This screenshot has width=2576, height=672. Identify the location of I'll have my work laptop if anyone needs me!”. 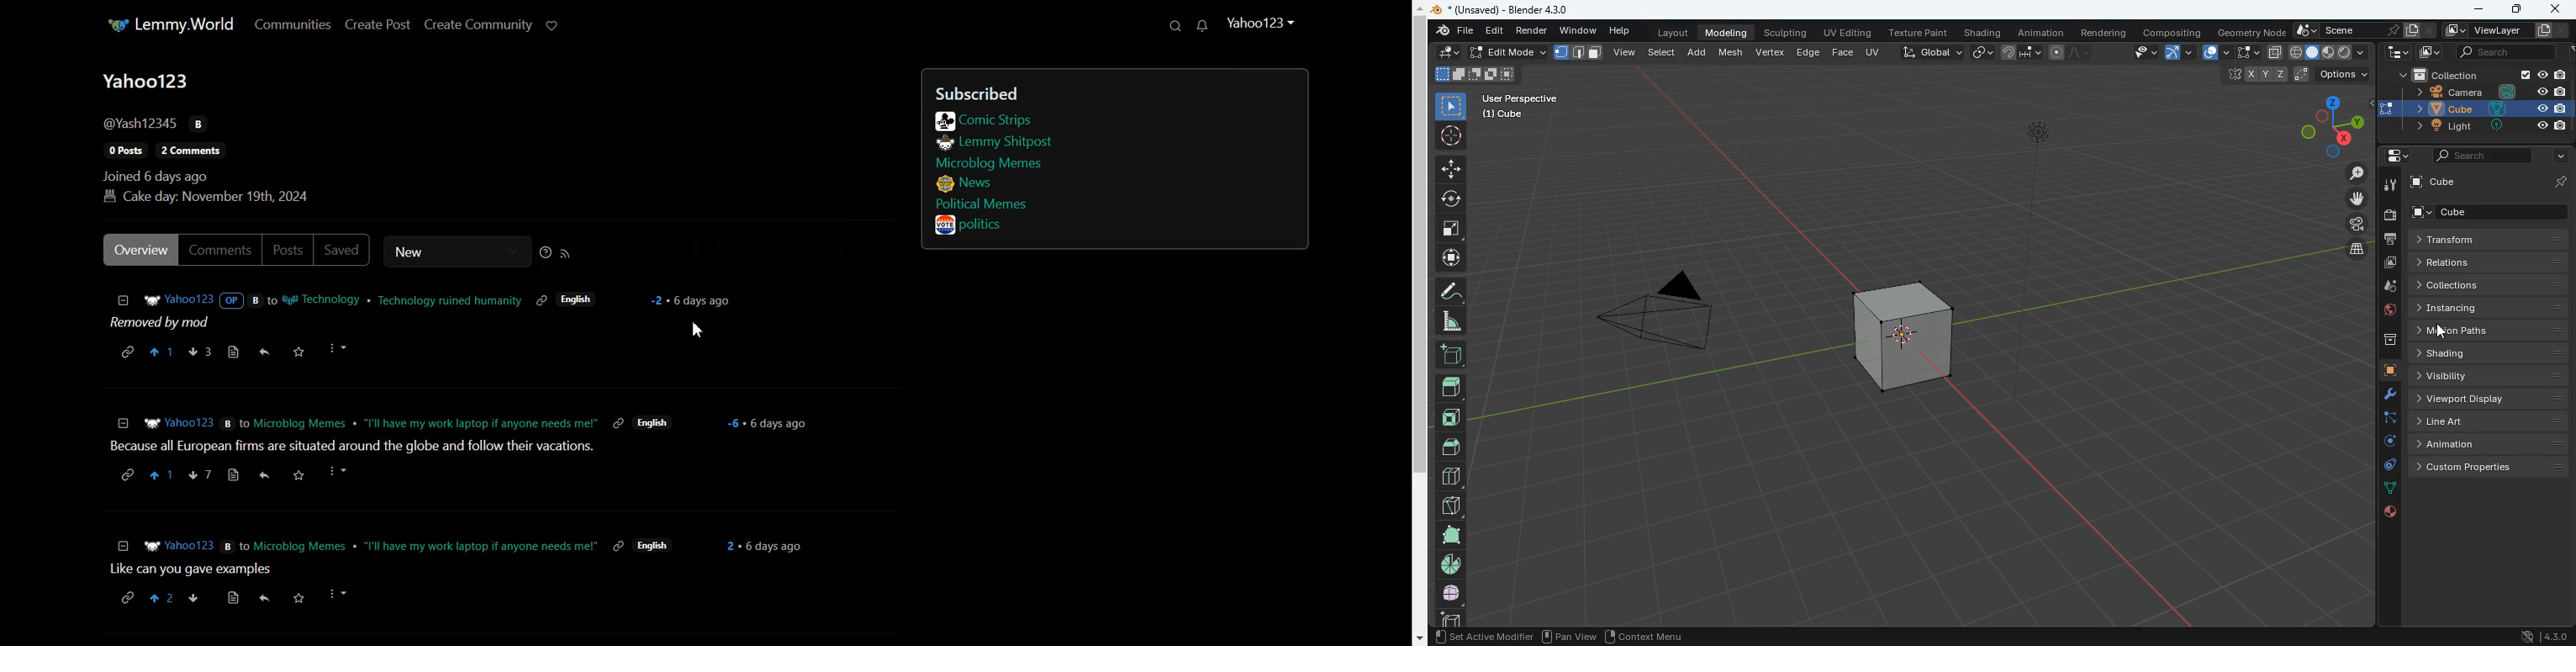
(483, 424).